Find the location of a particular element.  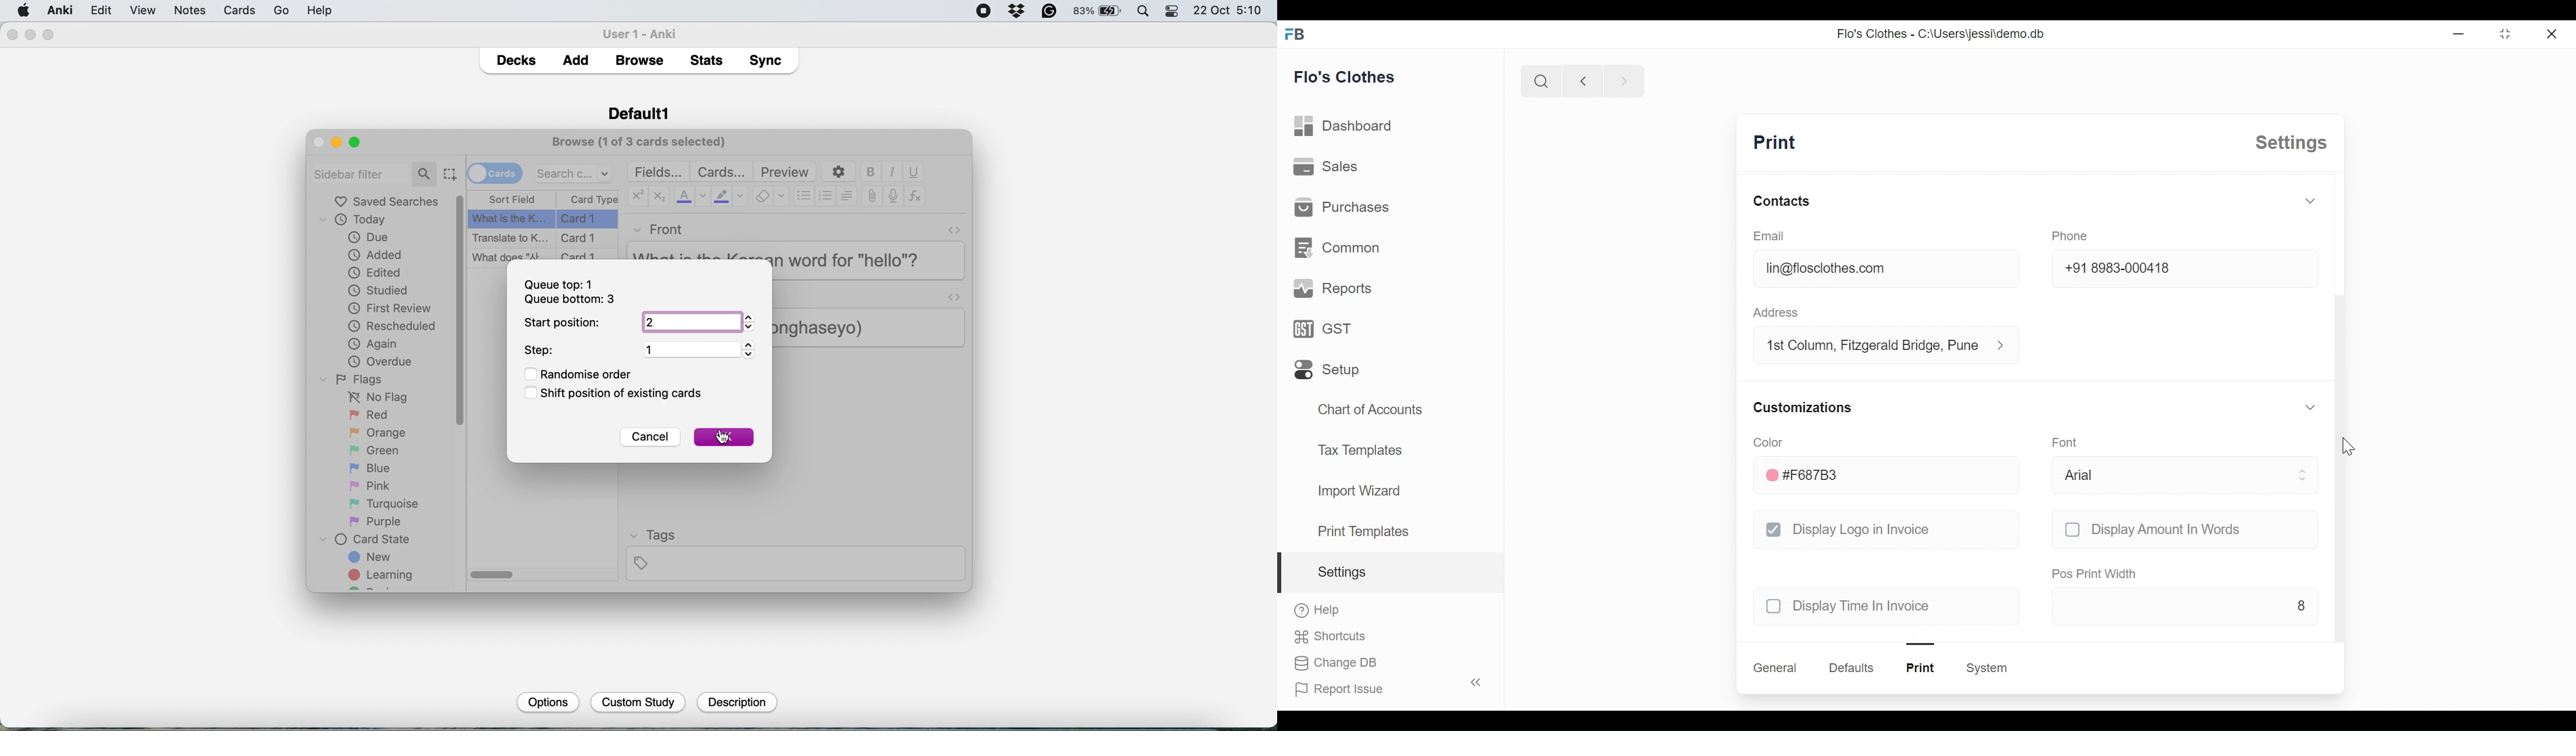

color is located at coordinates (1767, 442).